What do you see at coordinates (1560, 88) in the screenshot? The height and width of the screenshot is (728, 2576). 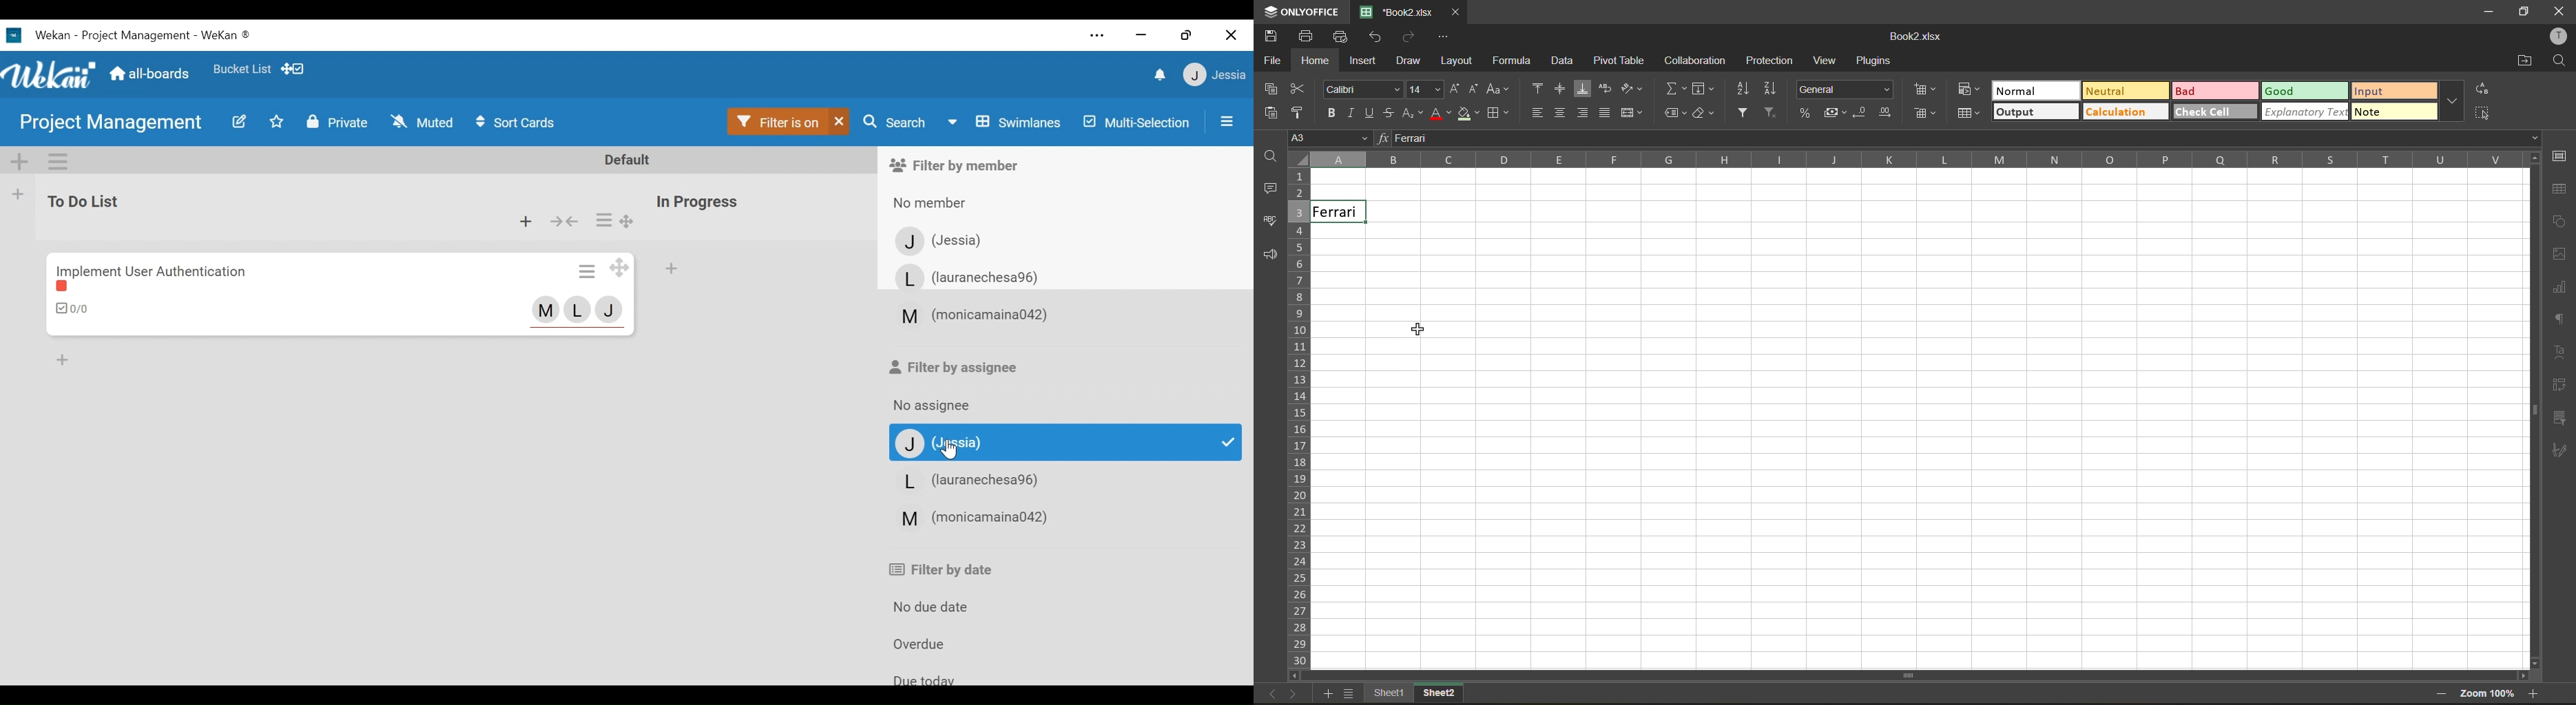 I see `align middle` at bounding box center [1560, 88].